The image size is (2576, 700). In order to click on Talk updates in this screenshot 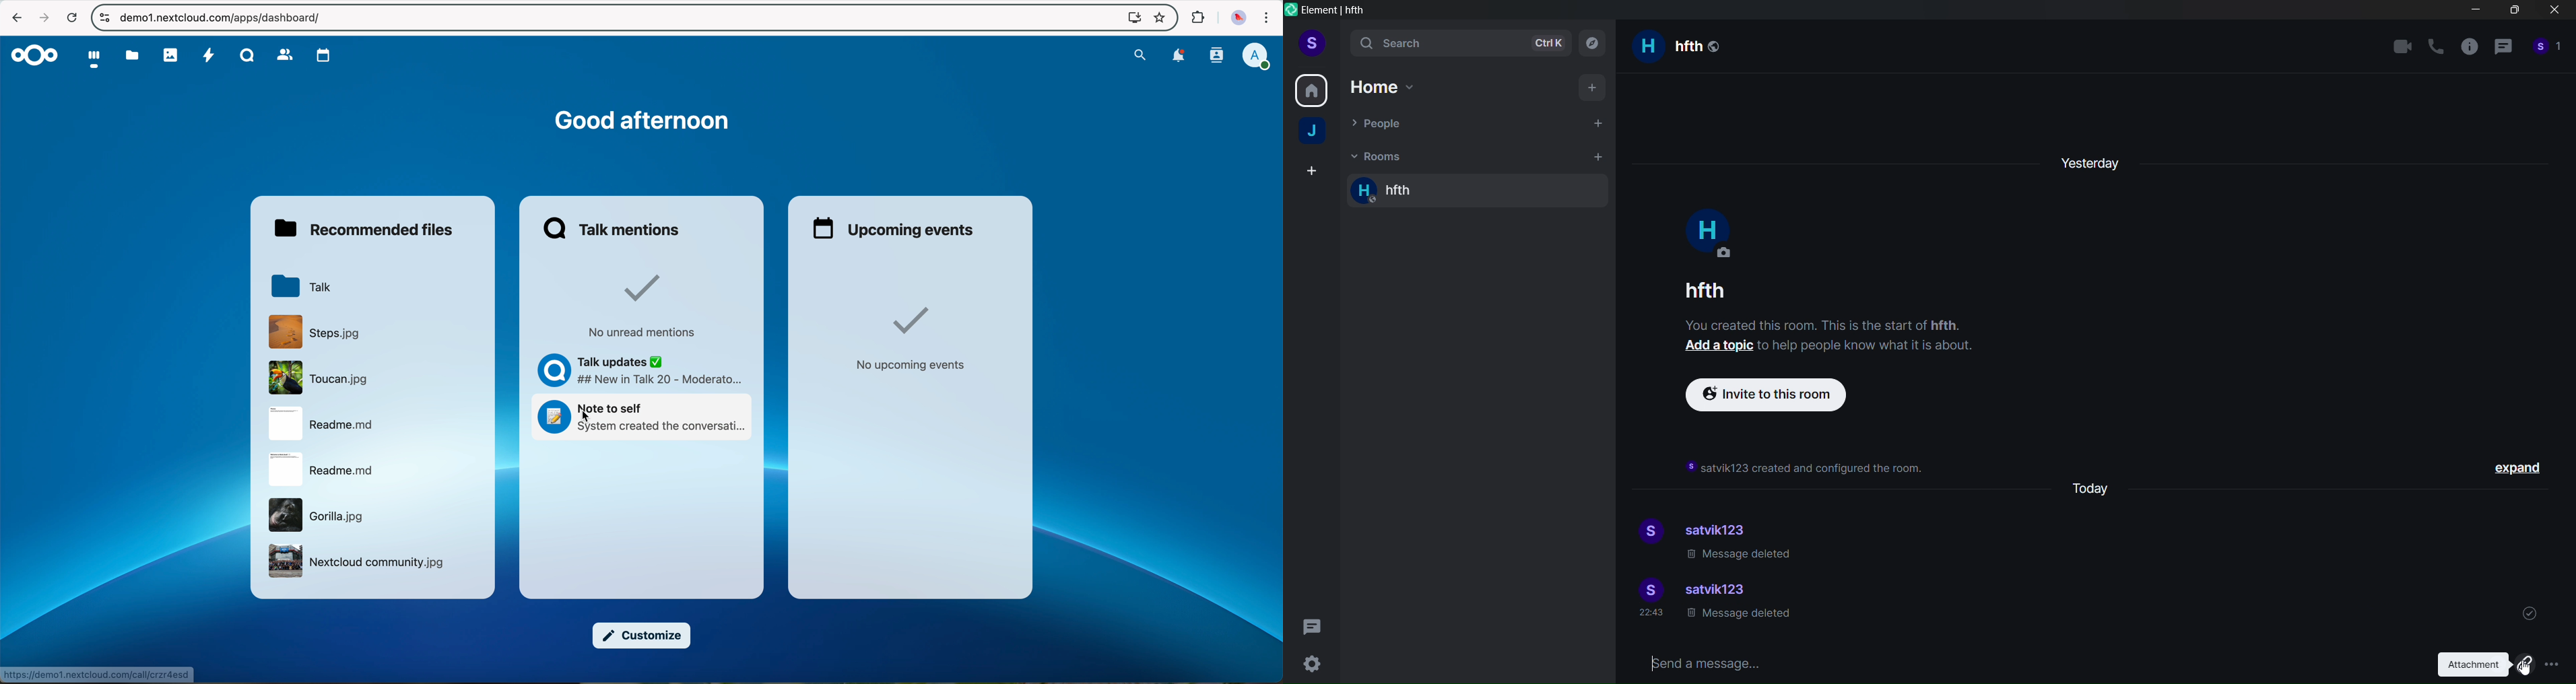, I will do `click(637, 368)`.